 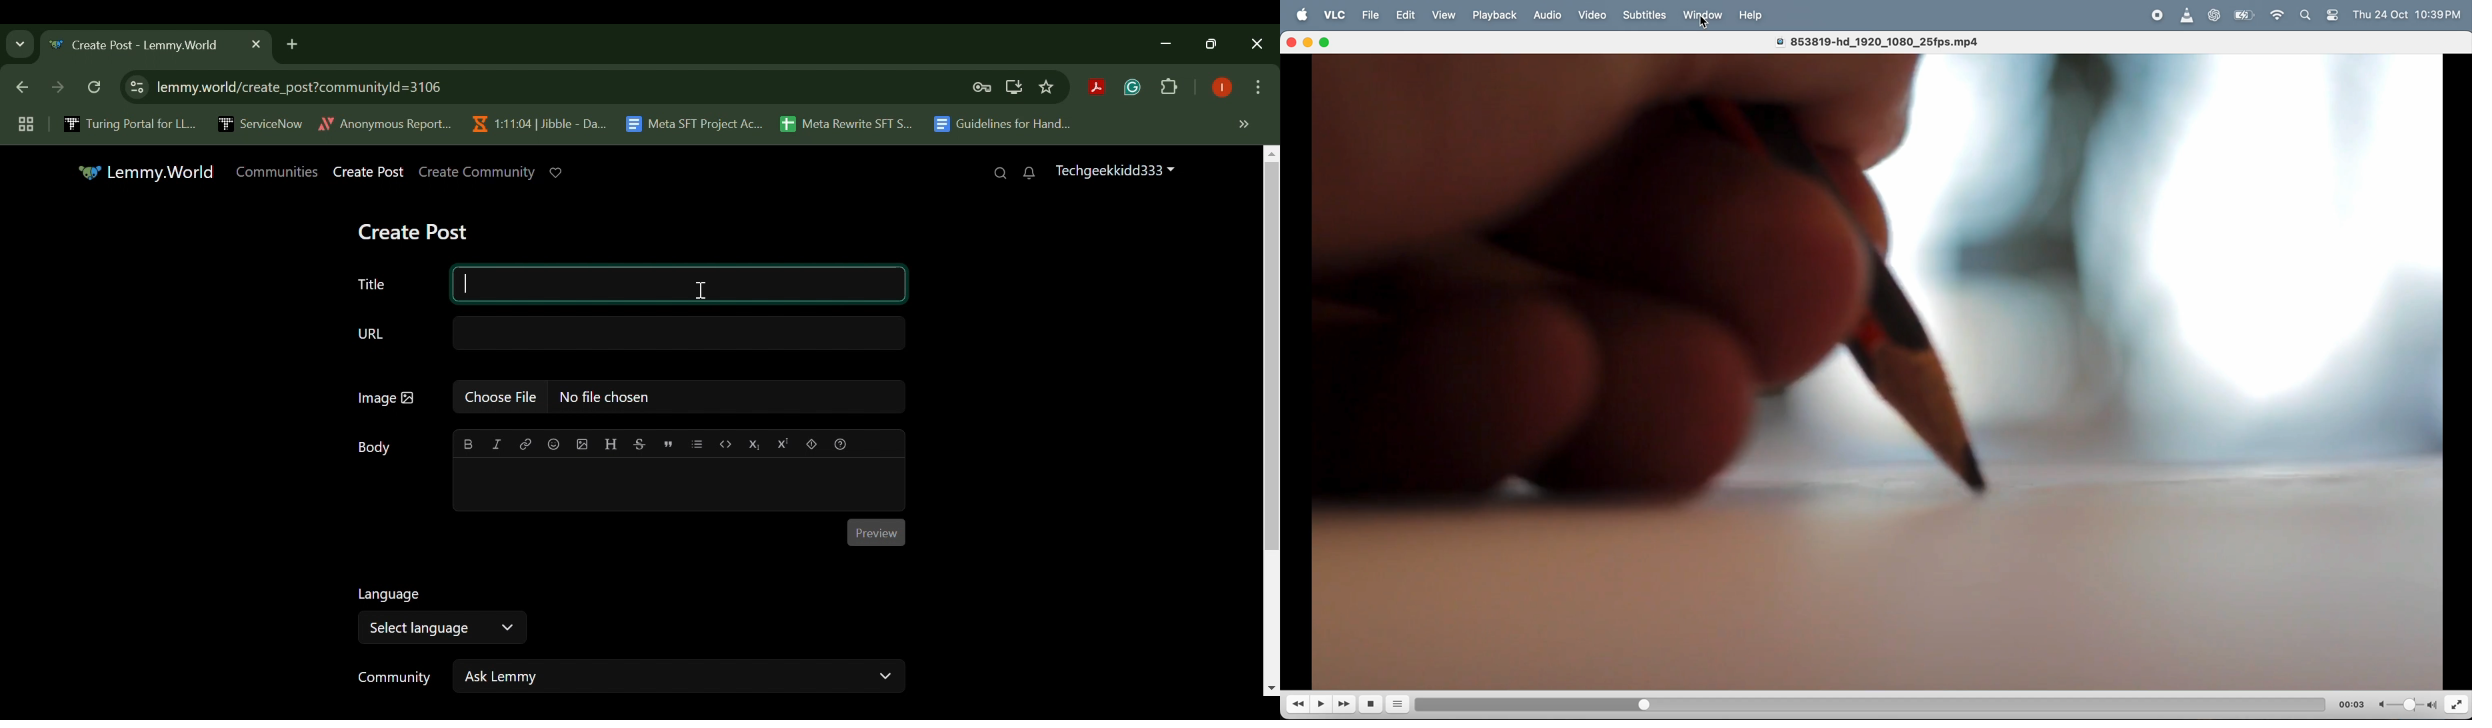 I want to click on video, so click(x=1592, y=13).